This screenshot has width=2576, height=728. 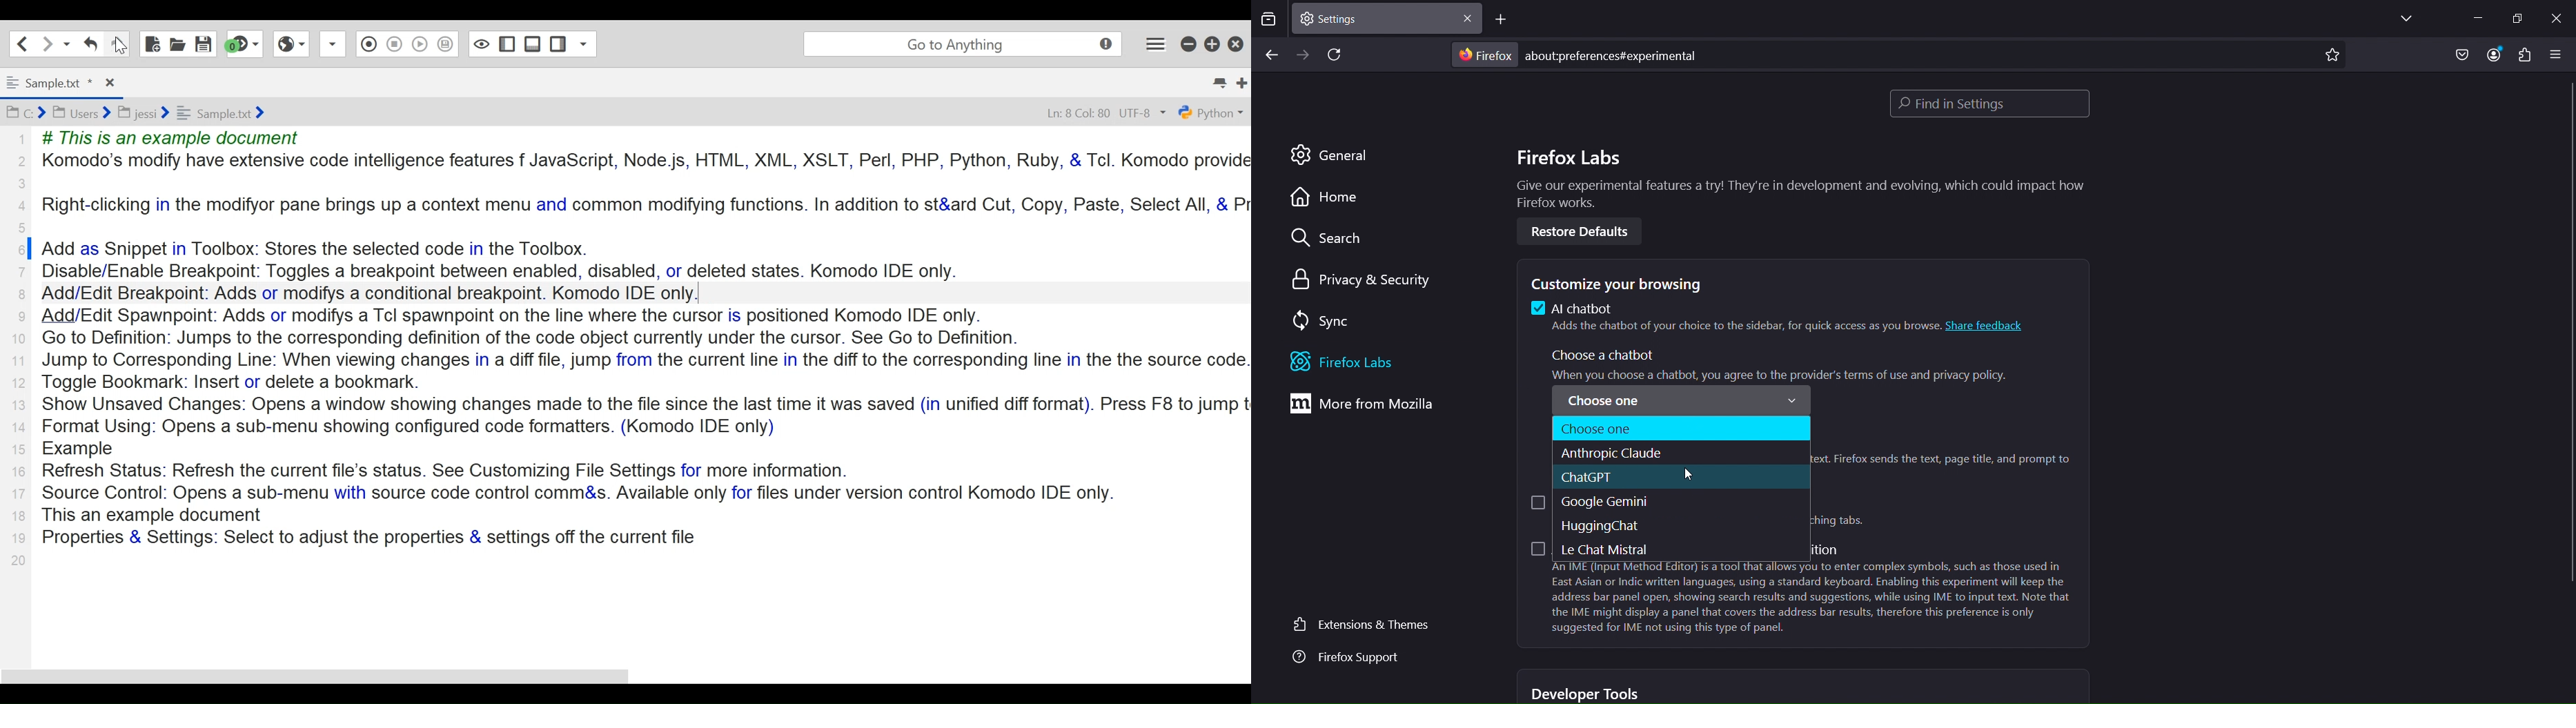 I want to click on Firefox, so click(x=1484, y=56).